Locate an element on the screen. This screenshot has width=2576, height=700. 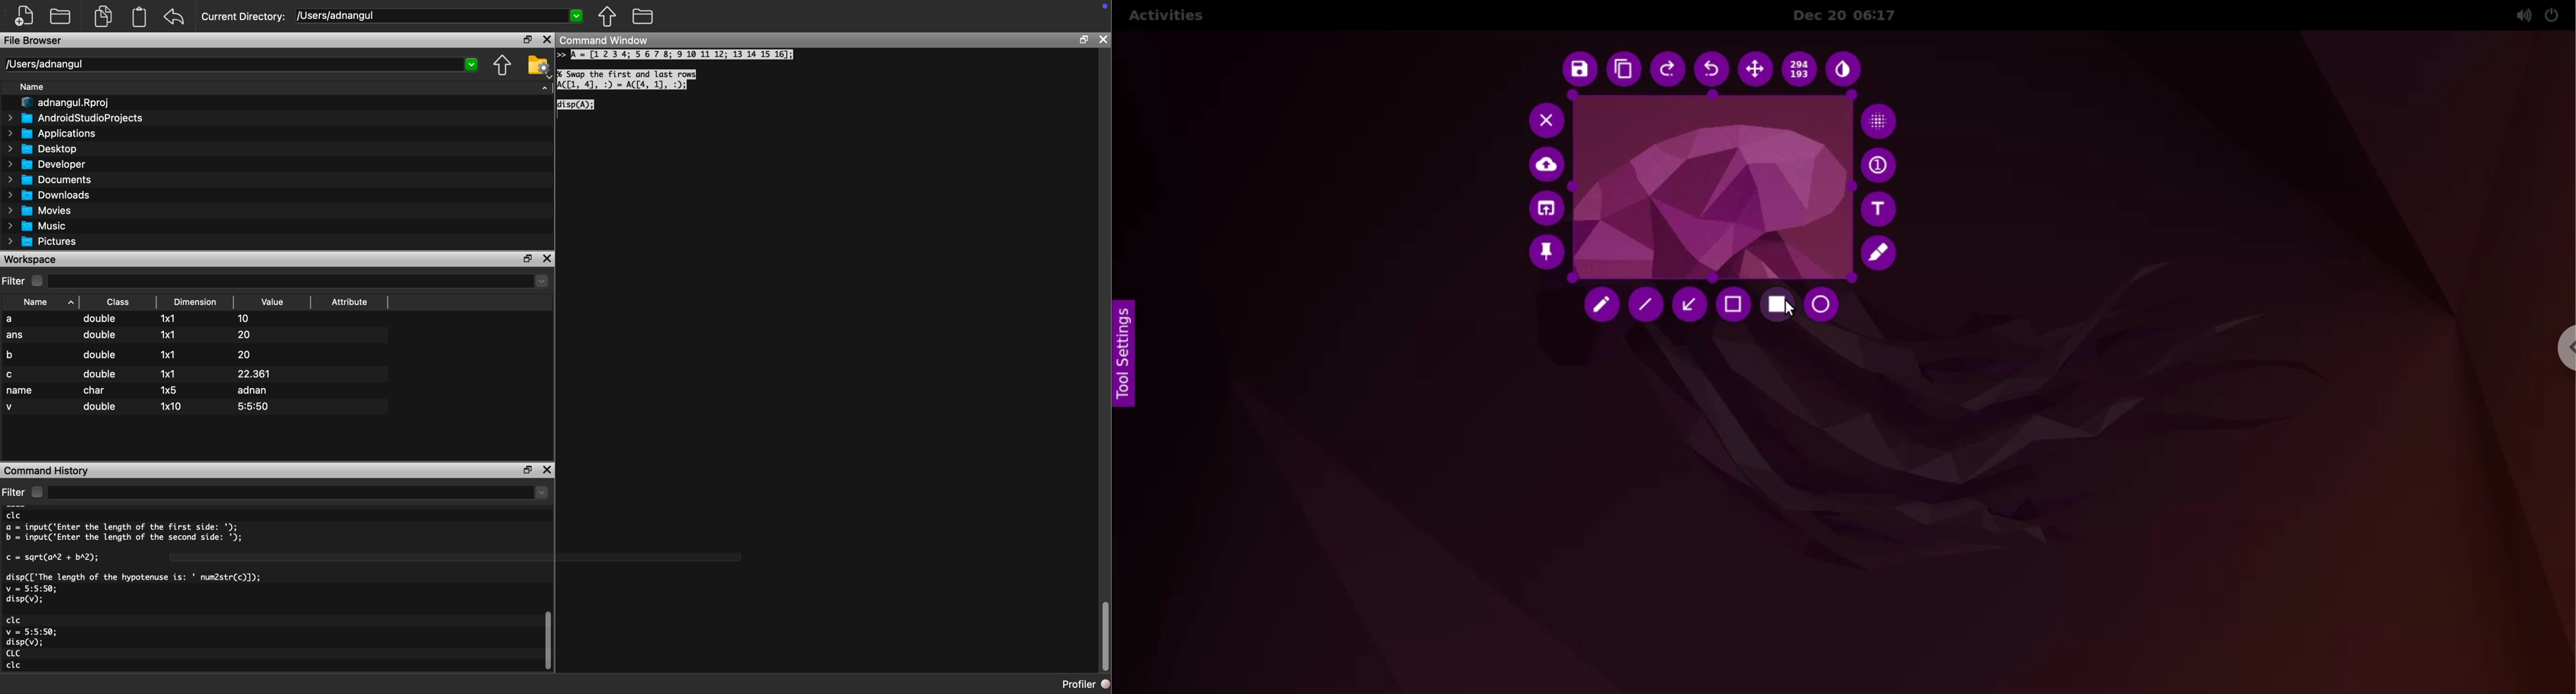
clc

a = input('Enter the length of the first side: ');
b = input('Enter the length of the second side: ');
c = sqrt(ar2 + bA2);

disp(['The length of the hypotenuse is: ' num2str(c)]);
v = 5:5:50;

disp(v);

clc

v = 5:5:50;

disp(v);

CLC

clc is located at coordinates (164, 592).